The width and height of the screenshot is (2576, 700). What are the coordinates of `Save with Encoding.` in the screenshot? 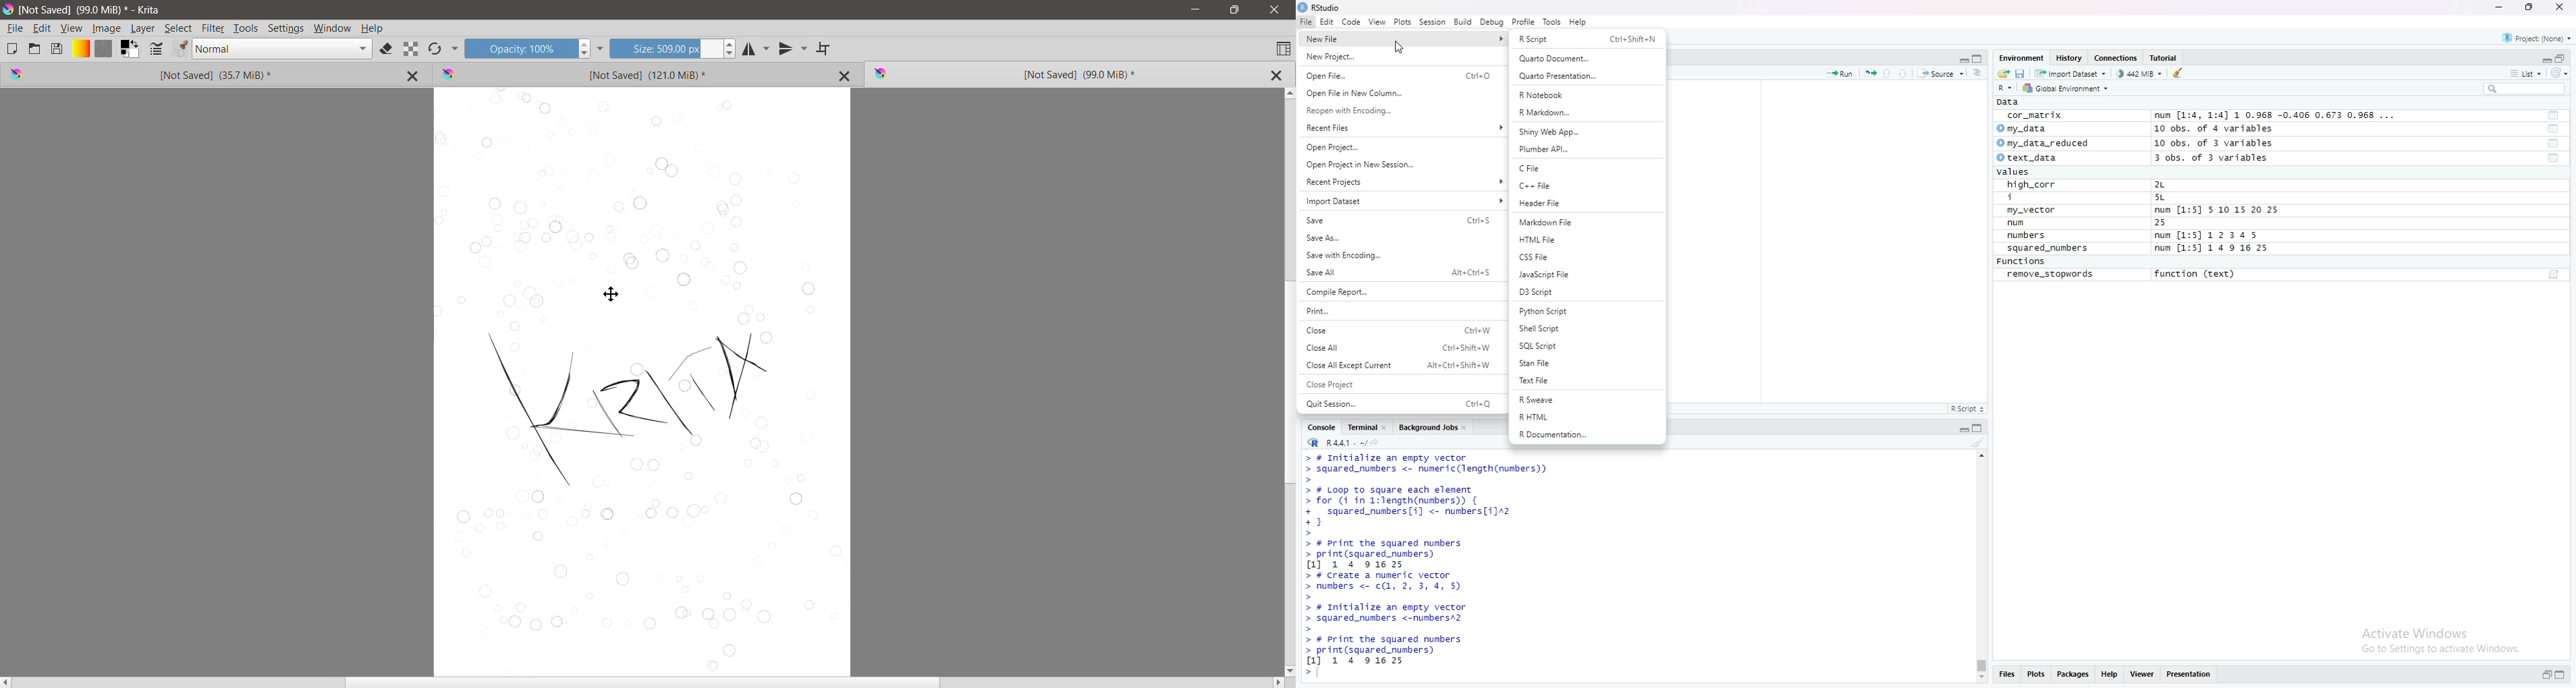 It's located at (1397, 255).